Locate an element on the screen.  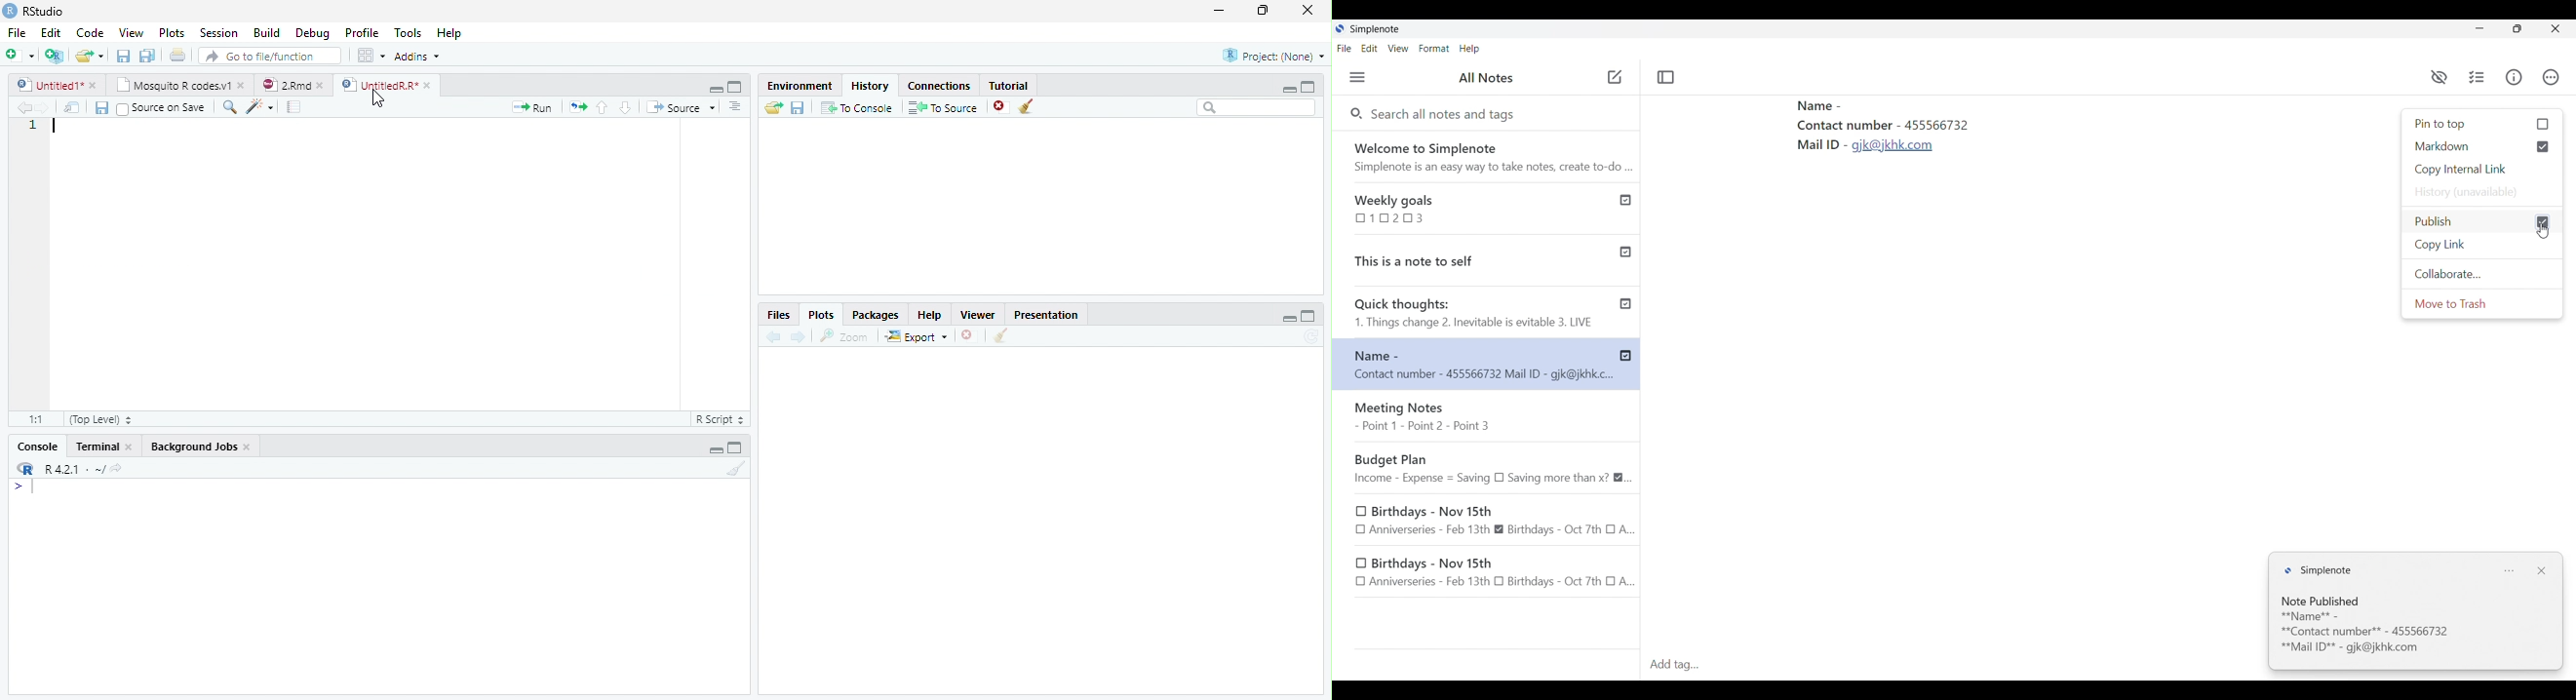
Minimize is located at coordinates (1288, 89).